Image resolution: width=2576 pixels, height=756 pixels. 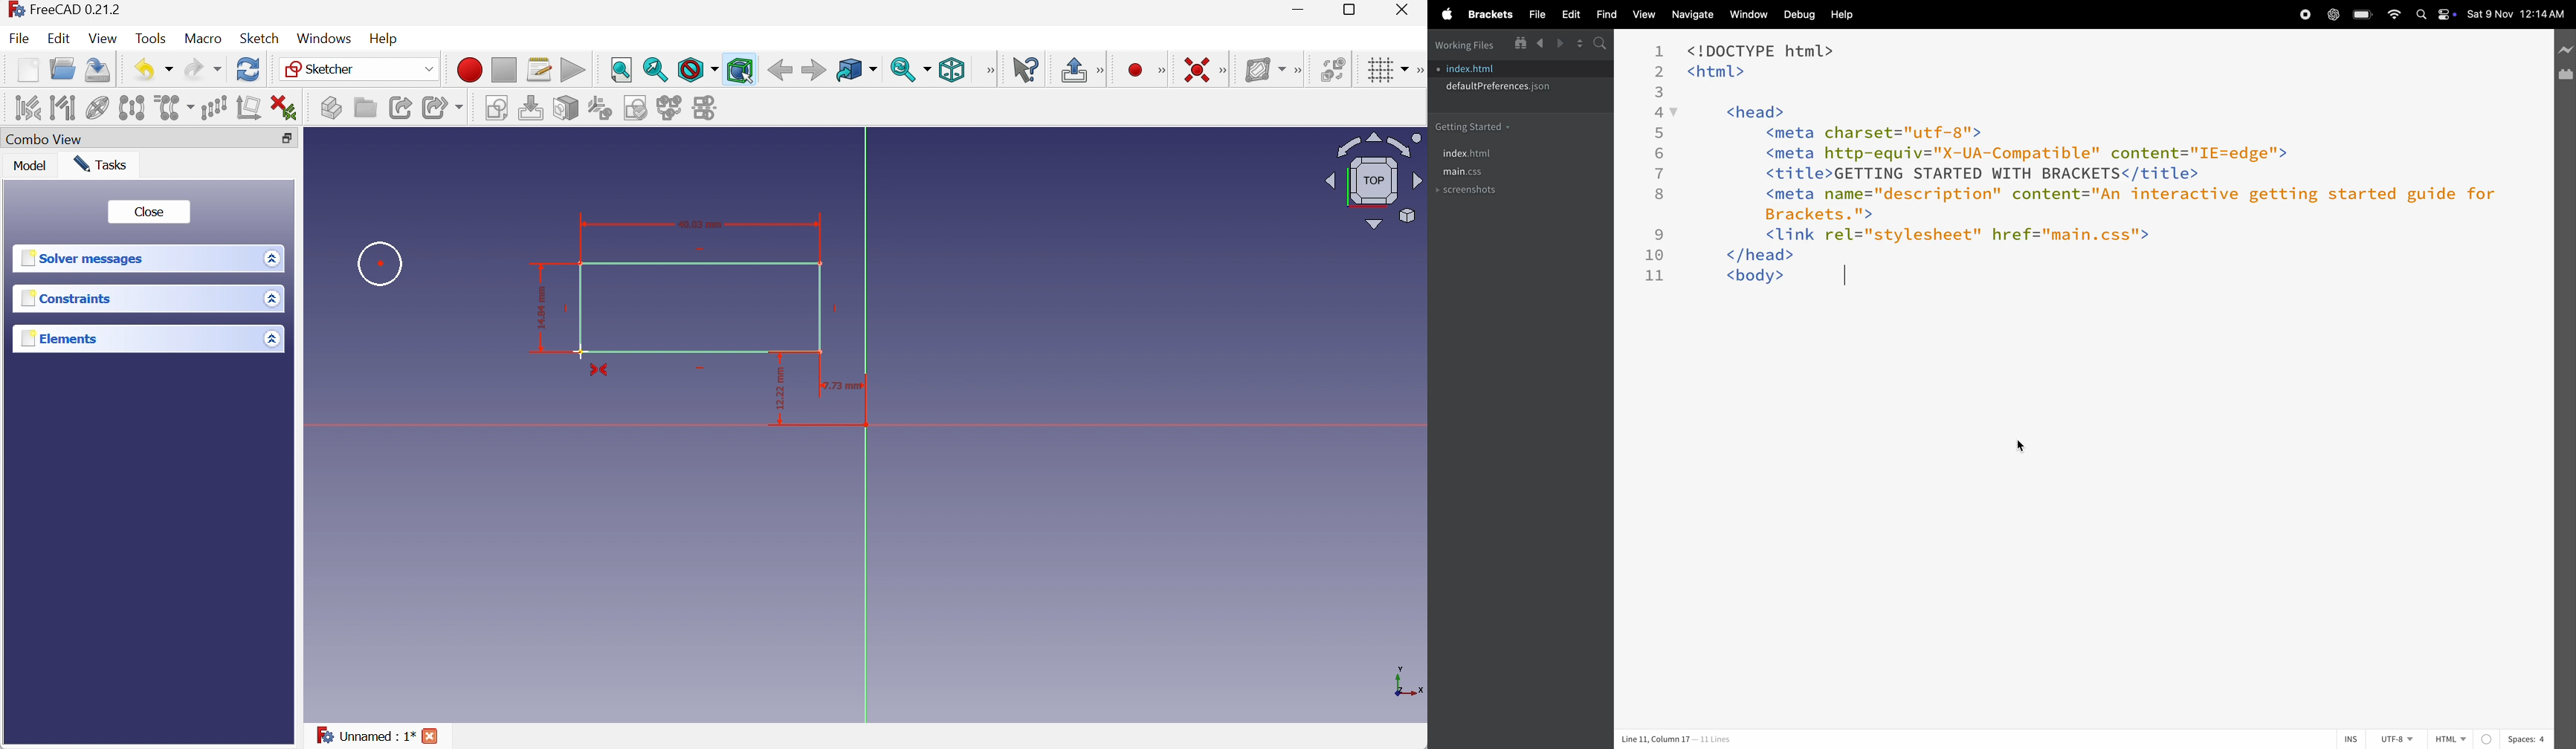 I want to click on extension, so click(x=2565, y=76).